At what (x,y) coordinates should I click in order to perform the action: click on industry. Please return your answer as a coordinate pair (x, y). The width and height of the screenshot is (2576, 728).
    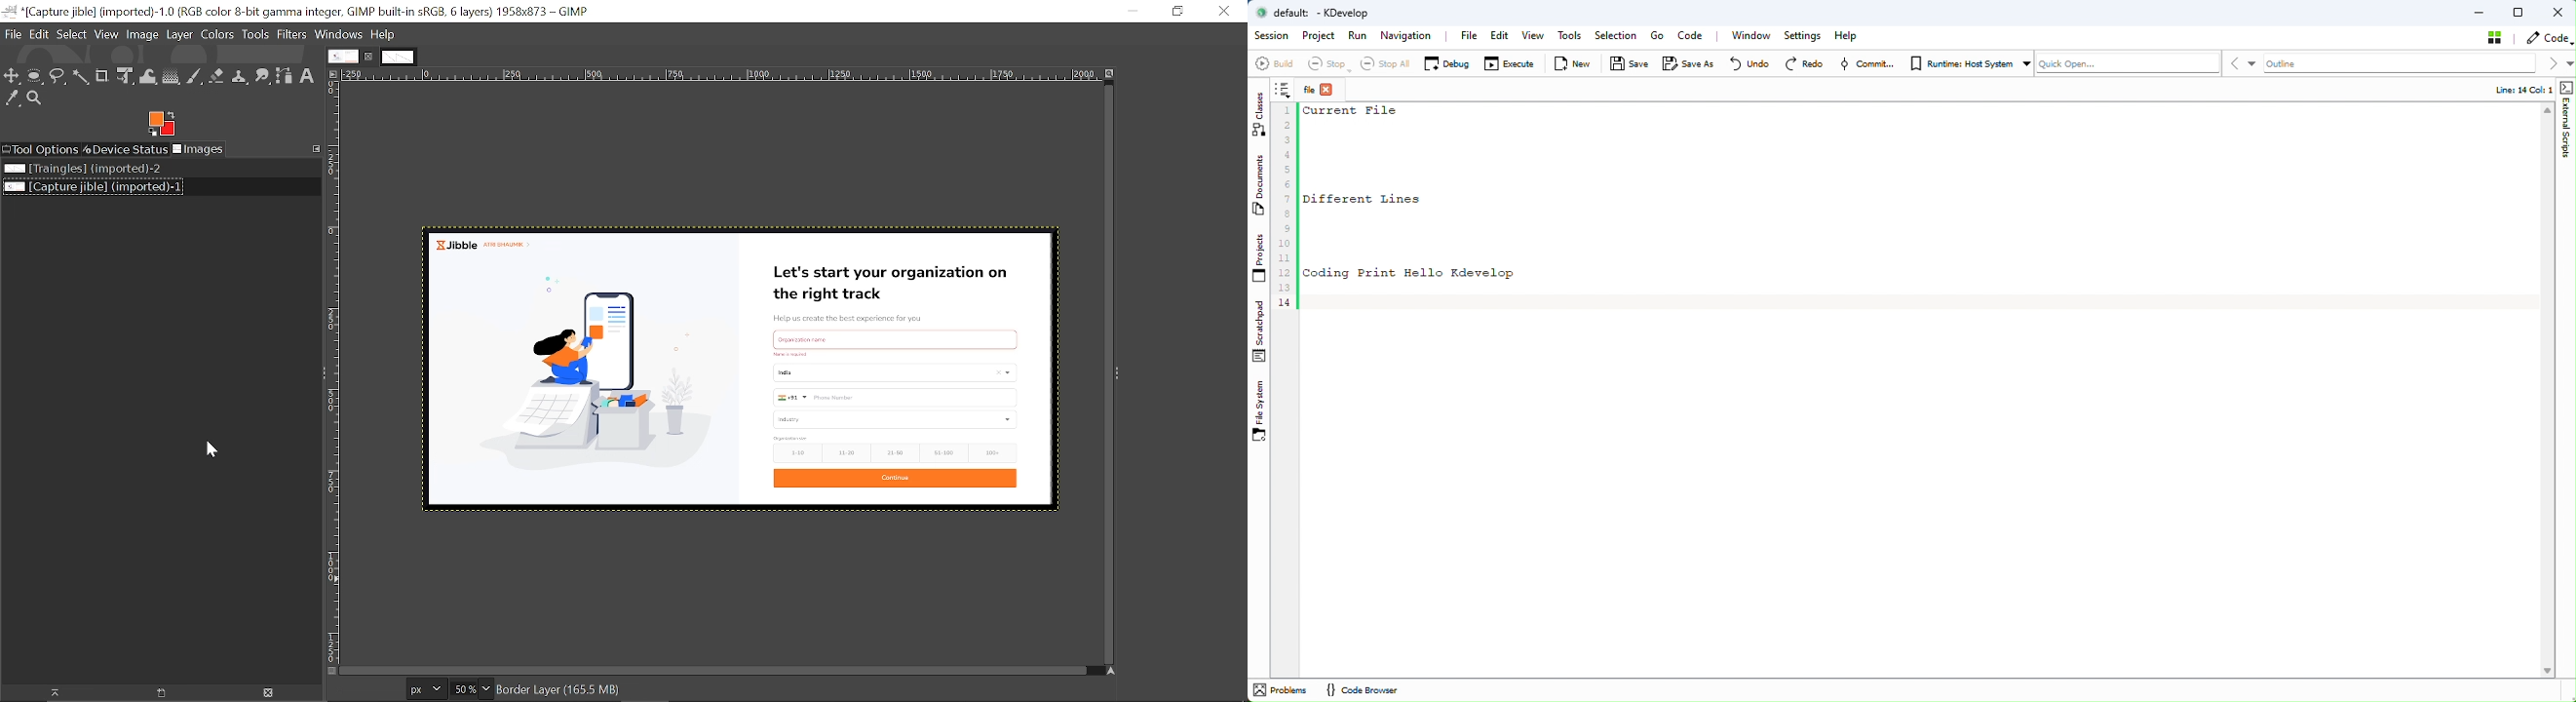
    Looking at the image, I should click on (892, 419).